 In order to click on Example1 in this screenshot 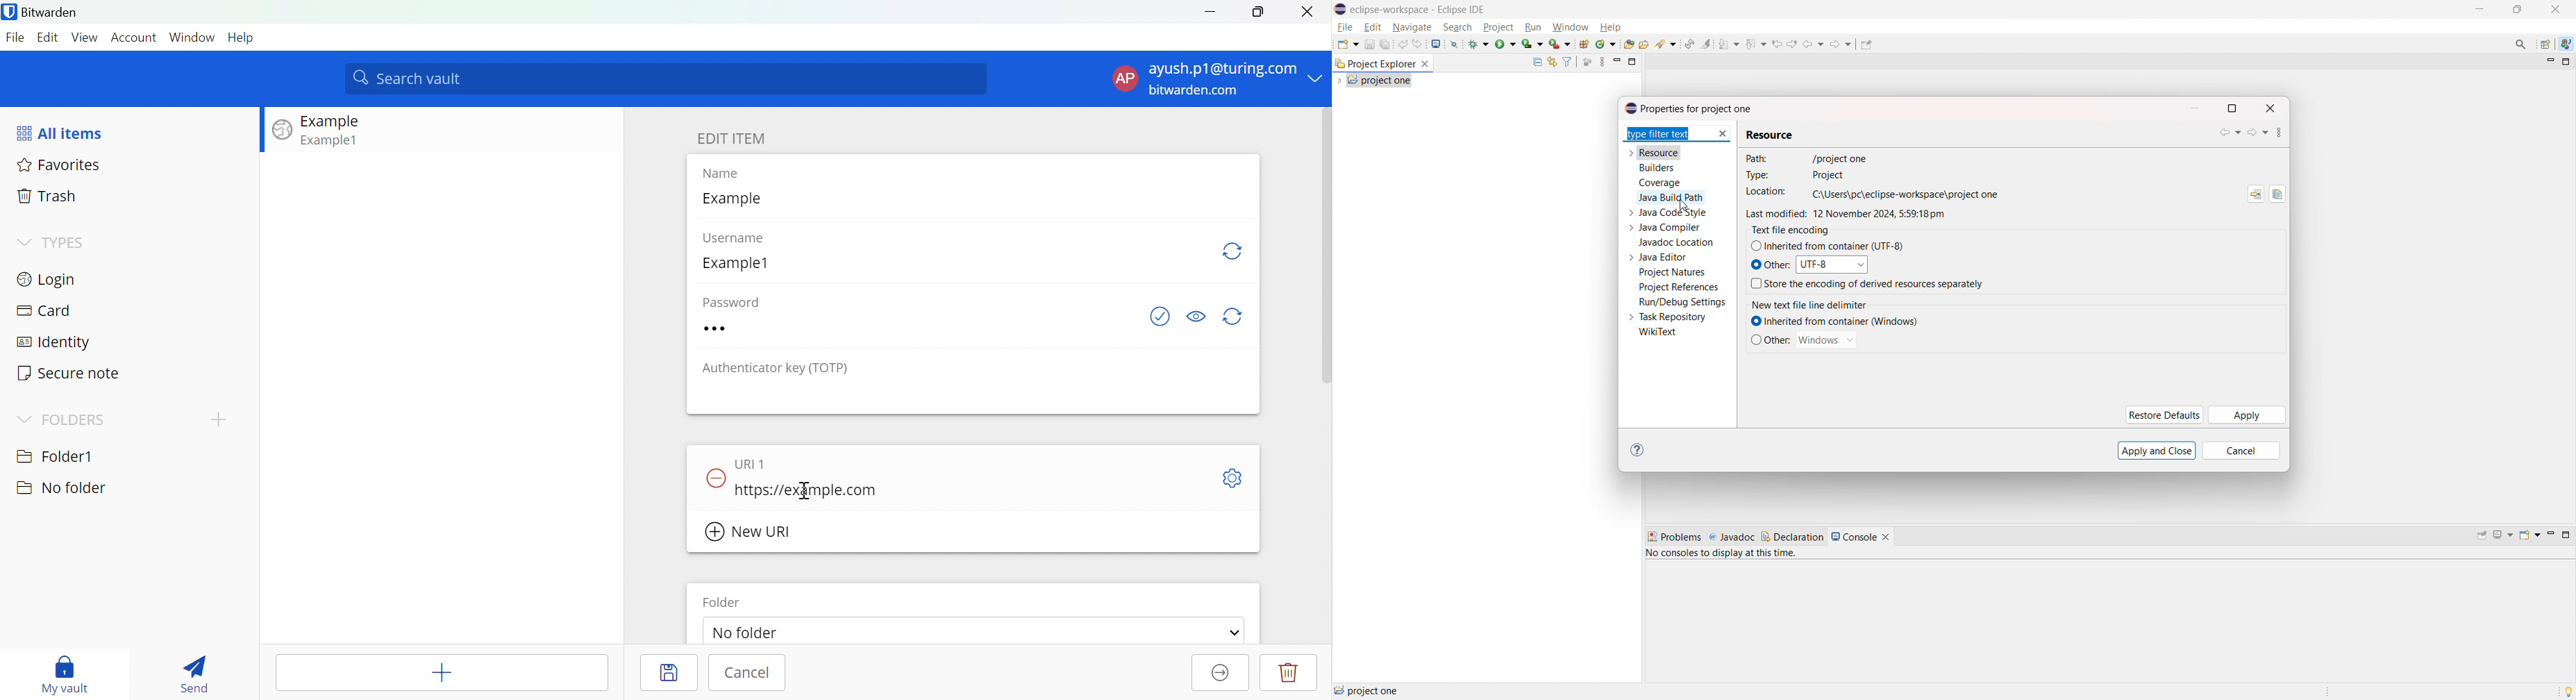, I will do `click(331, 140)`.